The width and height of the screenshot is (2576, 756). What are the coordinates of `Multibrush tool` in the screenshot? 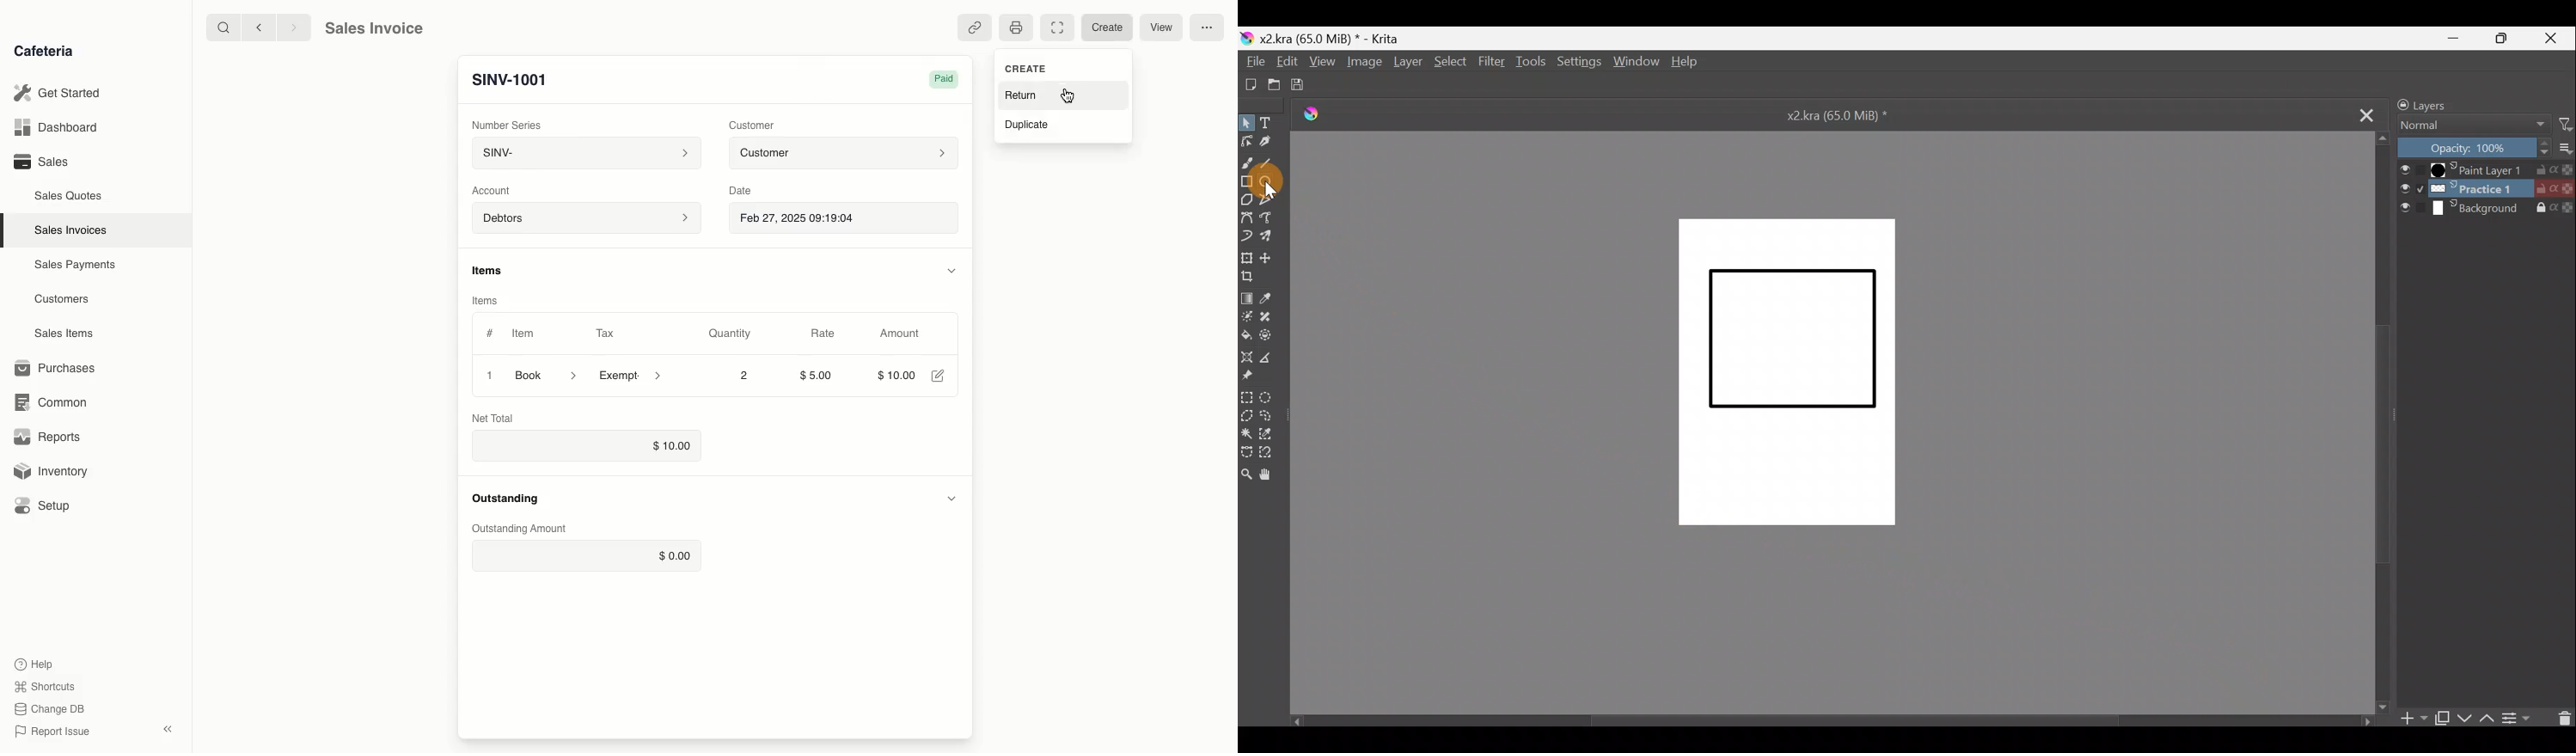 It's located at (1270, 236).